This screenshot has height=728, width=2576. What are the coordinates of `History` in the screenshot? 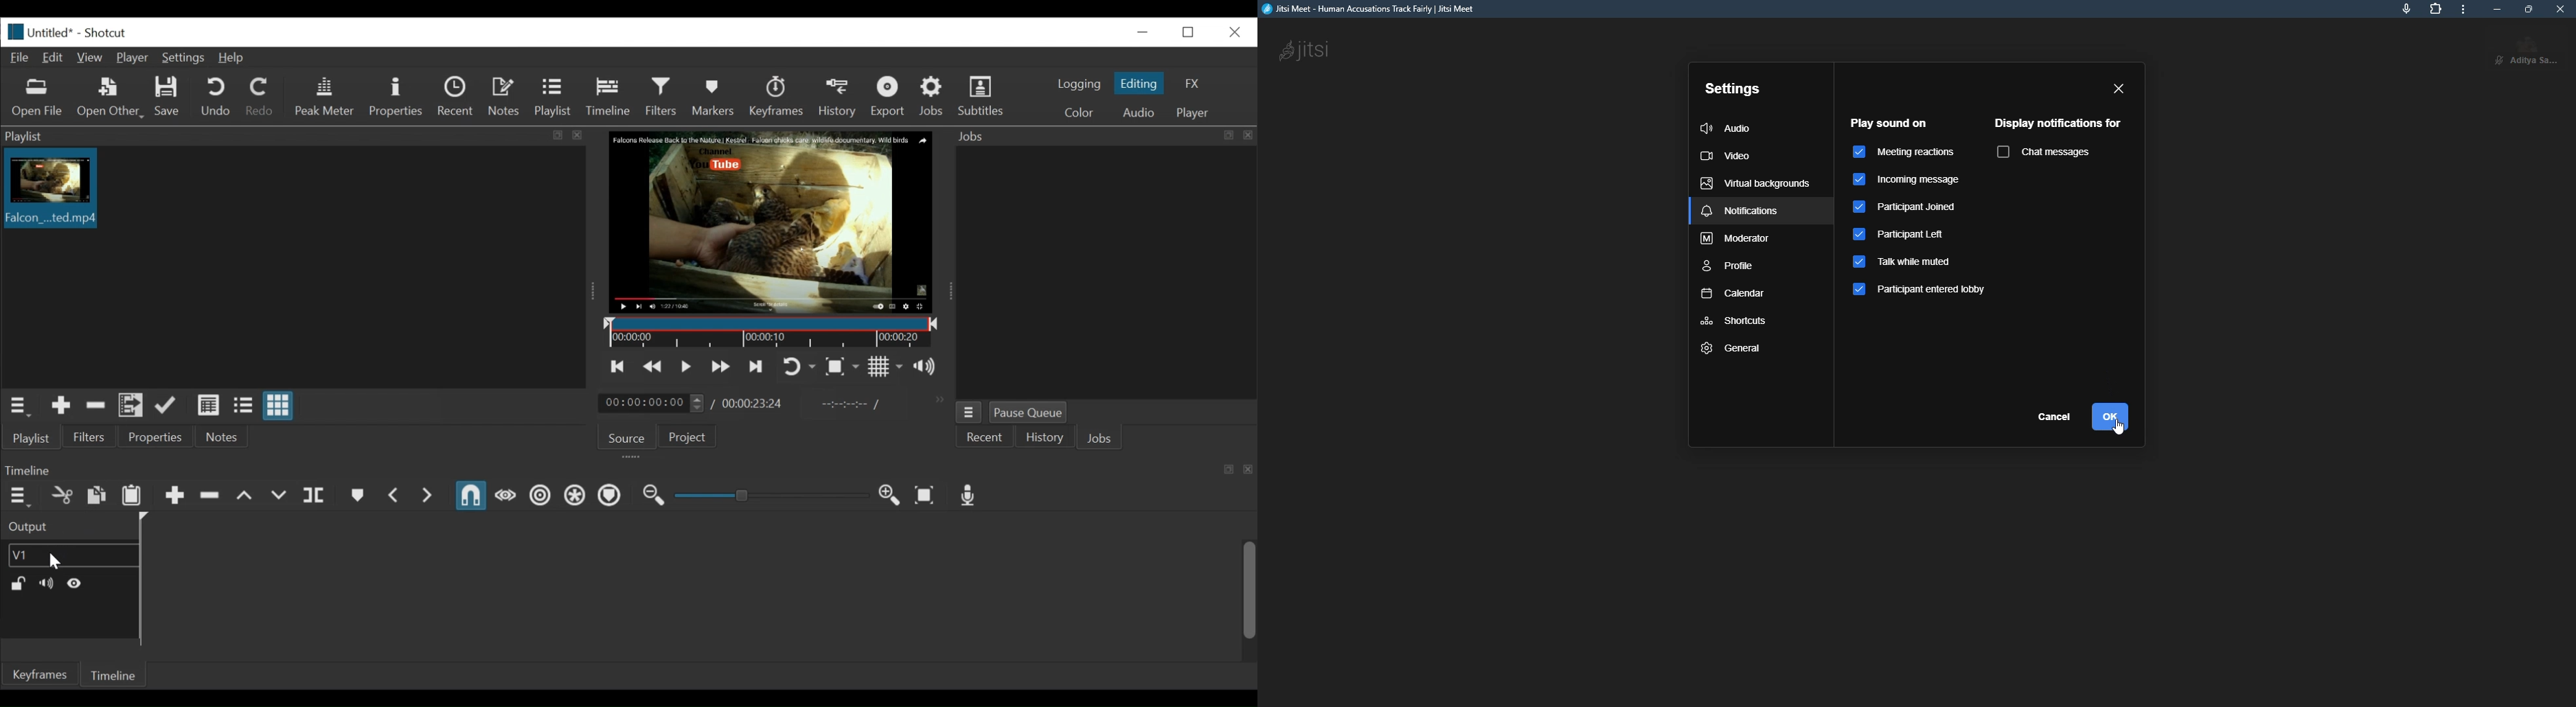 It's located at (840, 98).